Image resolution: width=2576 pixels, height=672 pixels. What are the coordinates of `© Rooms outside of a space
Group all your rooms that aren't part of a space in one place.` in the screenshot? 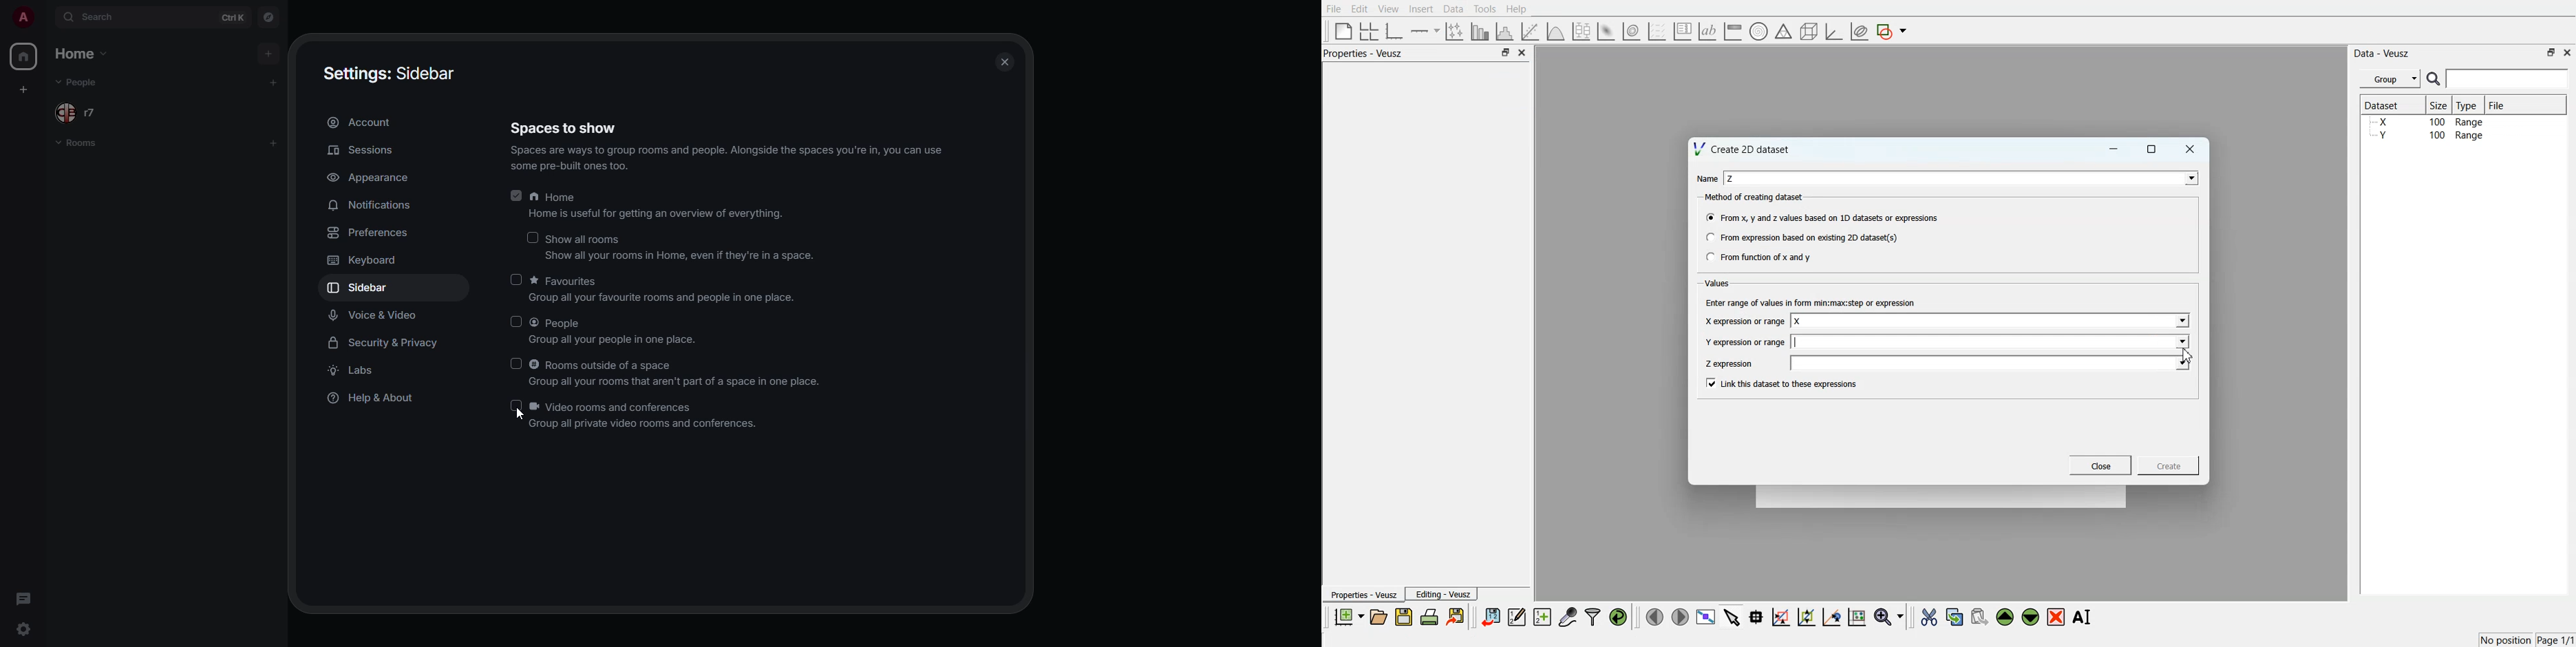 It's located at (676, 372).